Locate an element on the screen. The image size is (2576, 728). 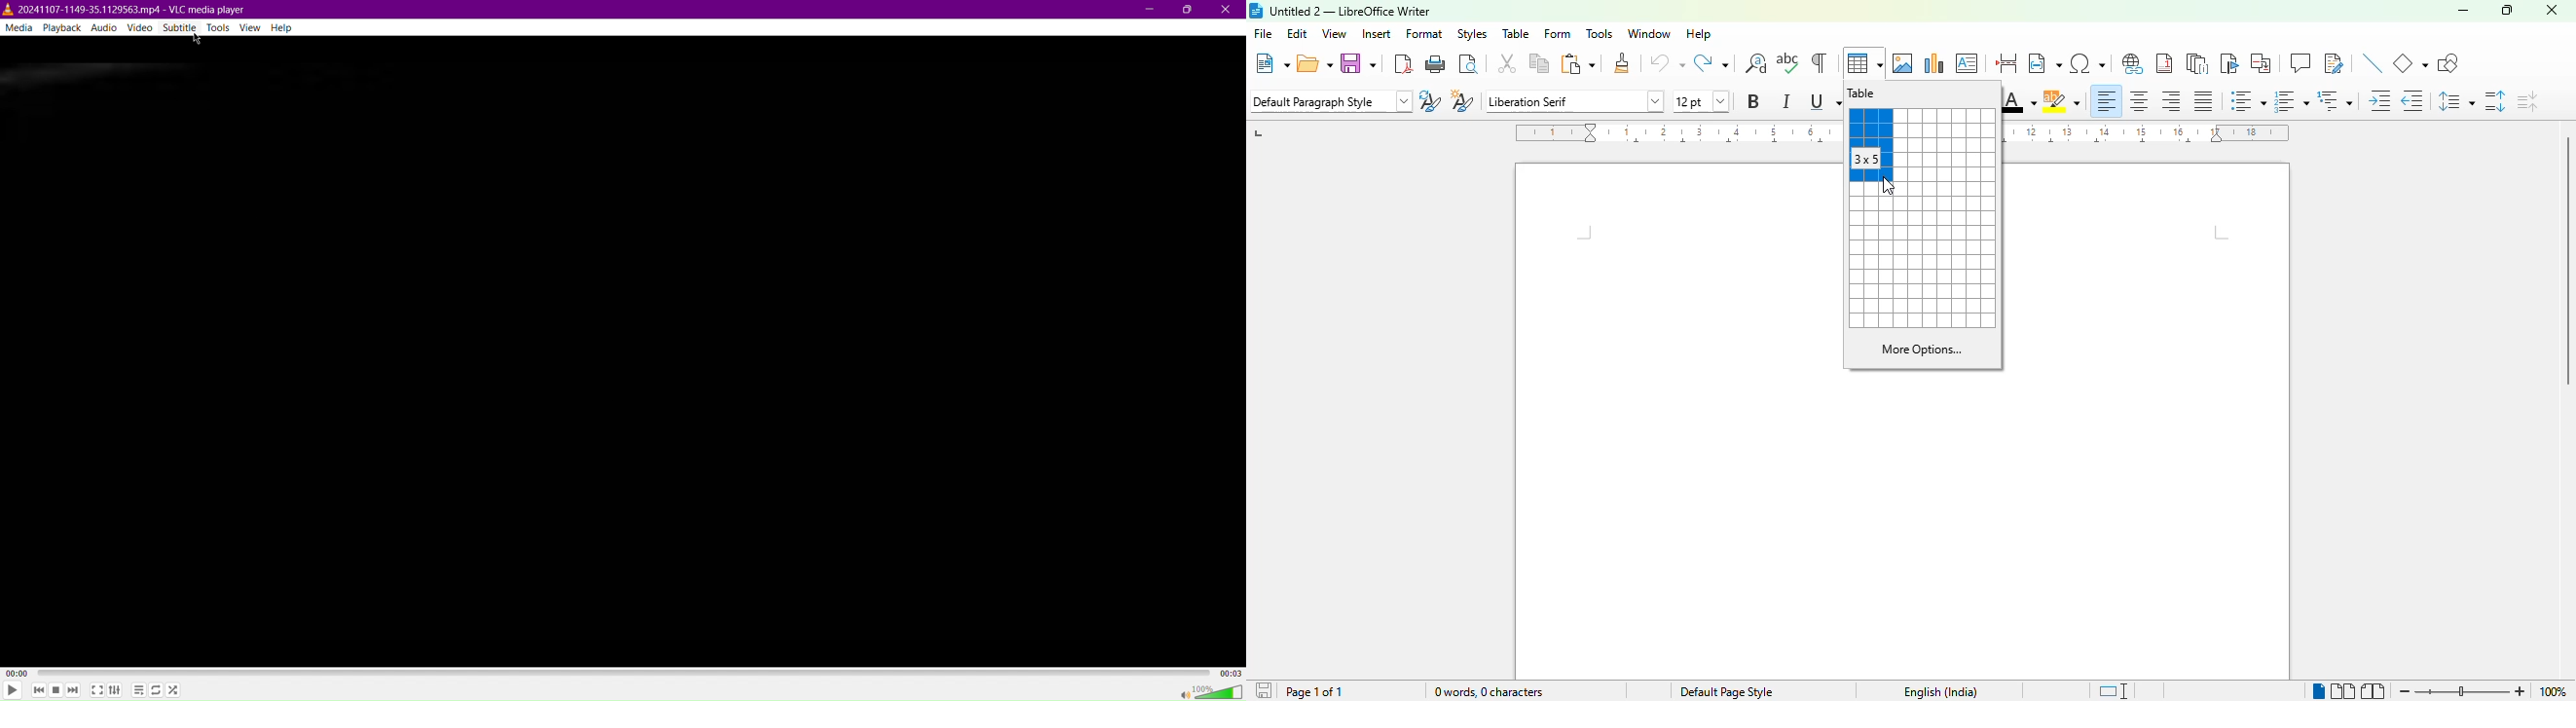
00:03 is located at coordinates (1230, 672).